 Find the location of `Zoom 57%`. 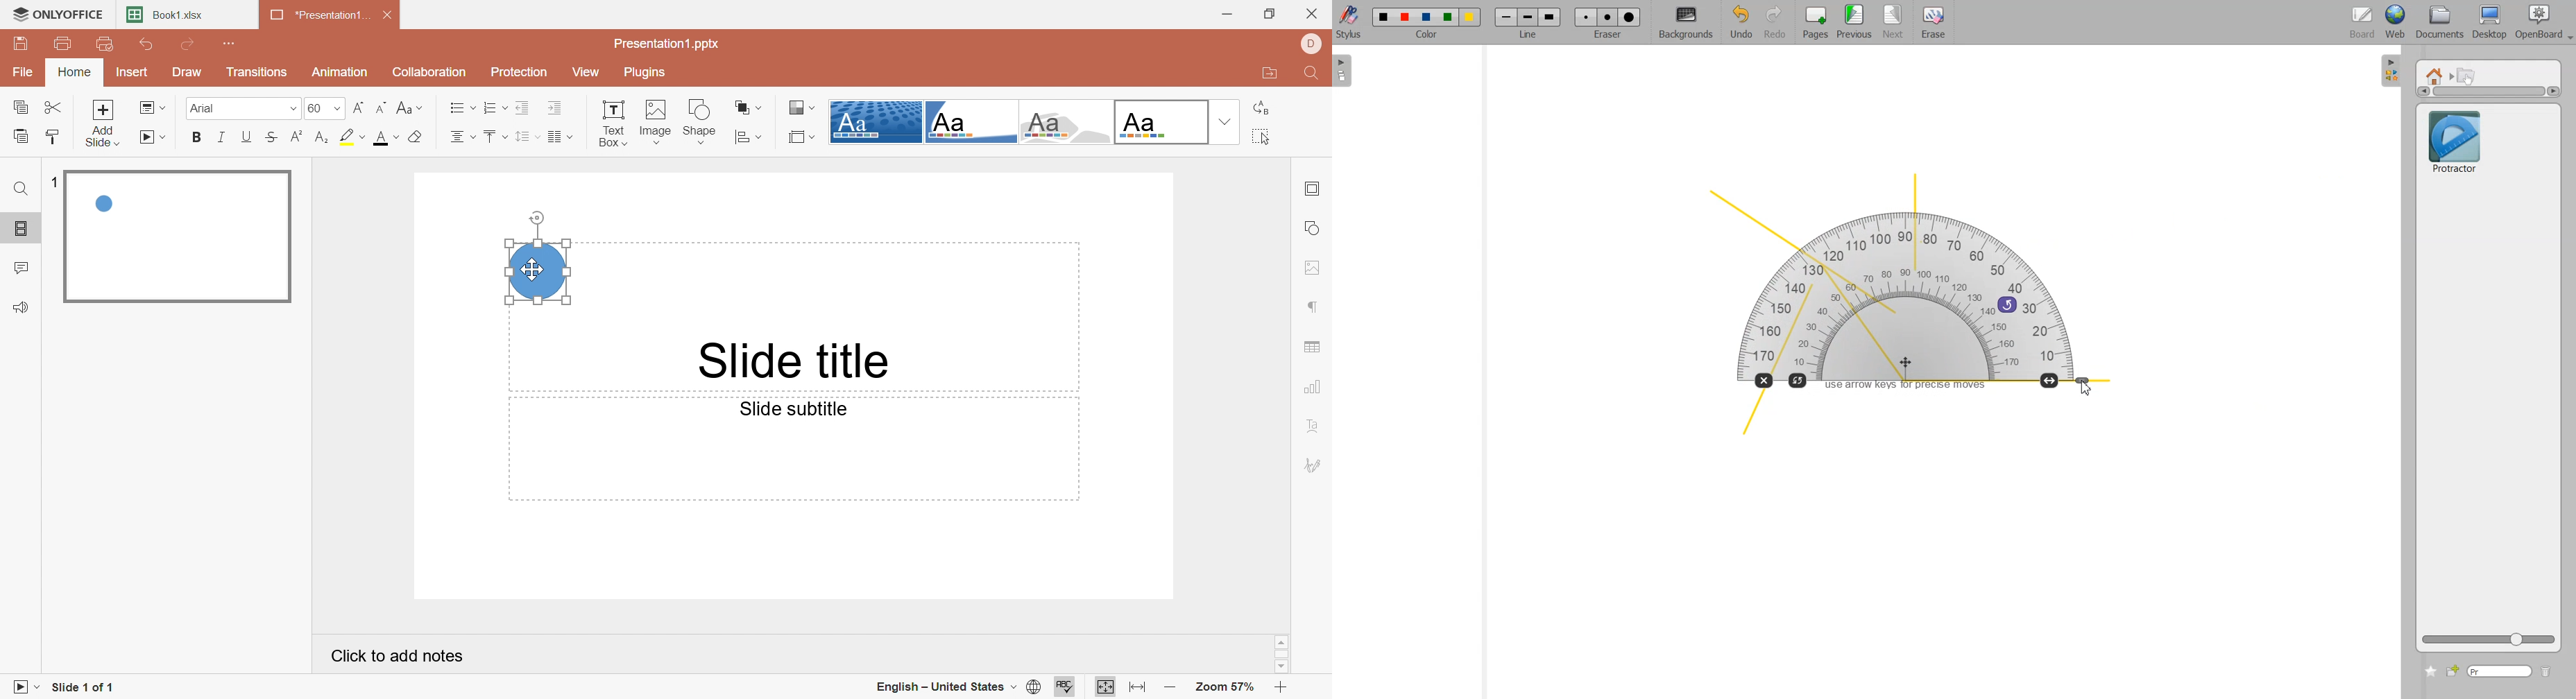

Zoom 57% is located at coordinates (1225, 687).